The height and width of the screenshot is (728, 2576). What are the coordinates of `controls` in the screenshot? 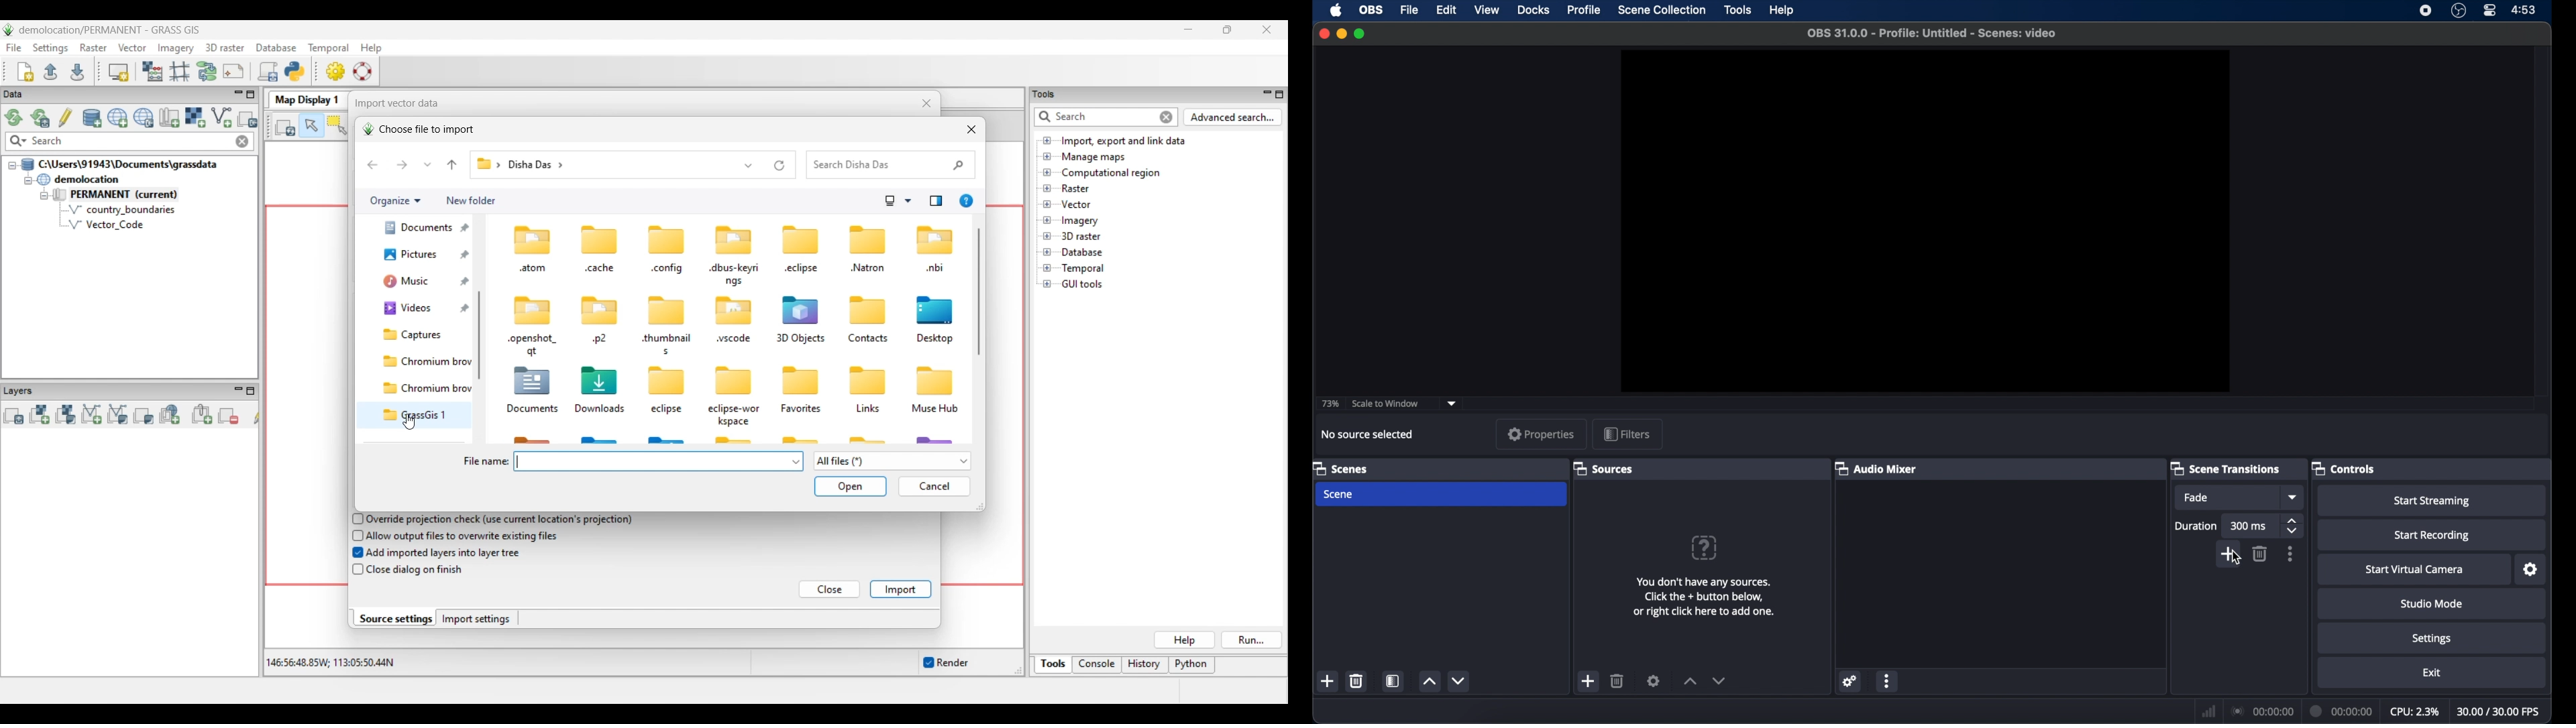 It's located at (2343, 468).